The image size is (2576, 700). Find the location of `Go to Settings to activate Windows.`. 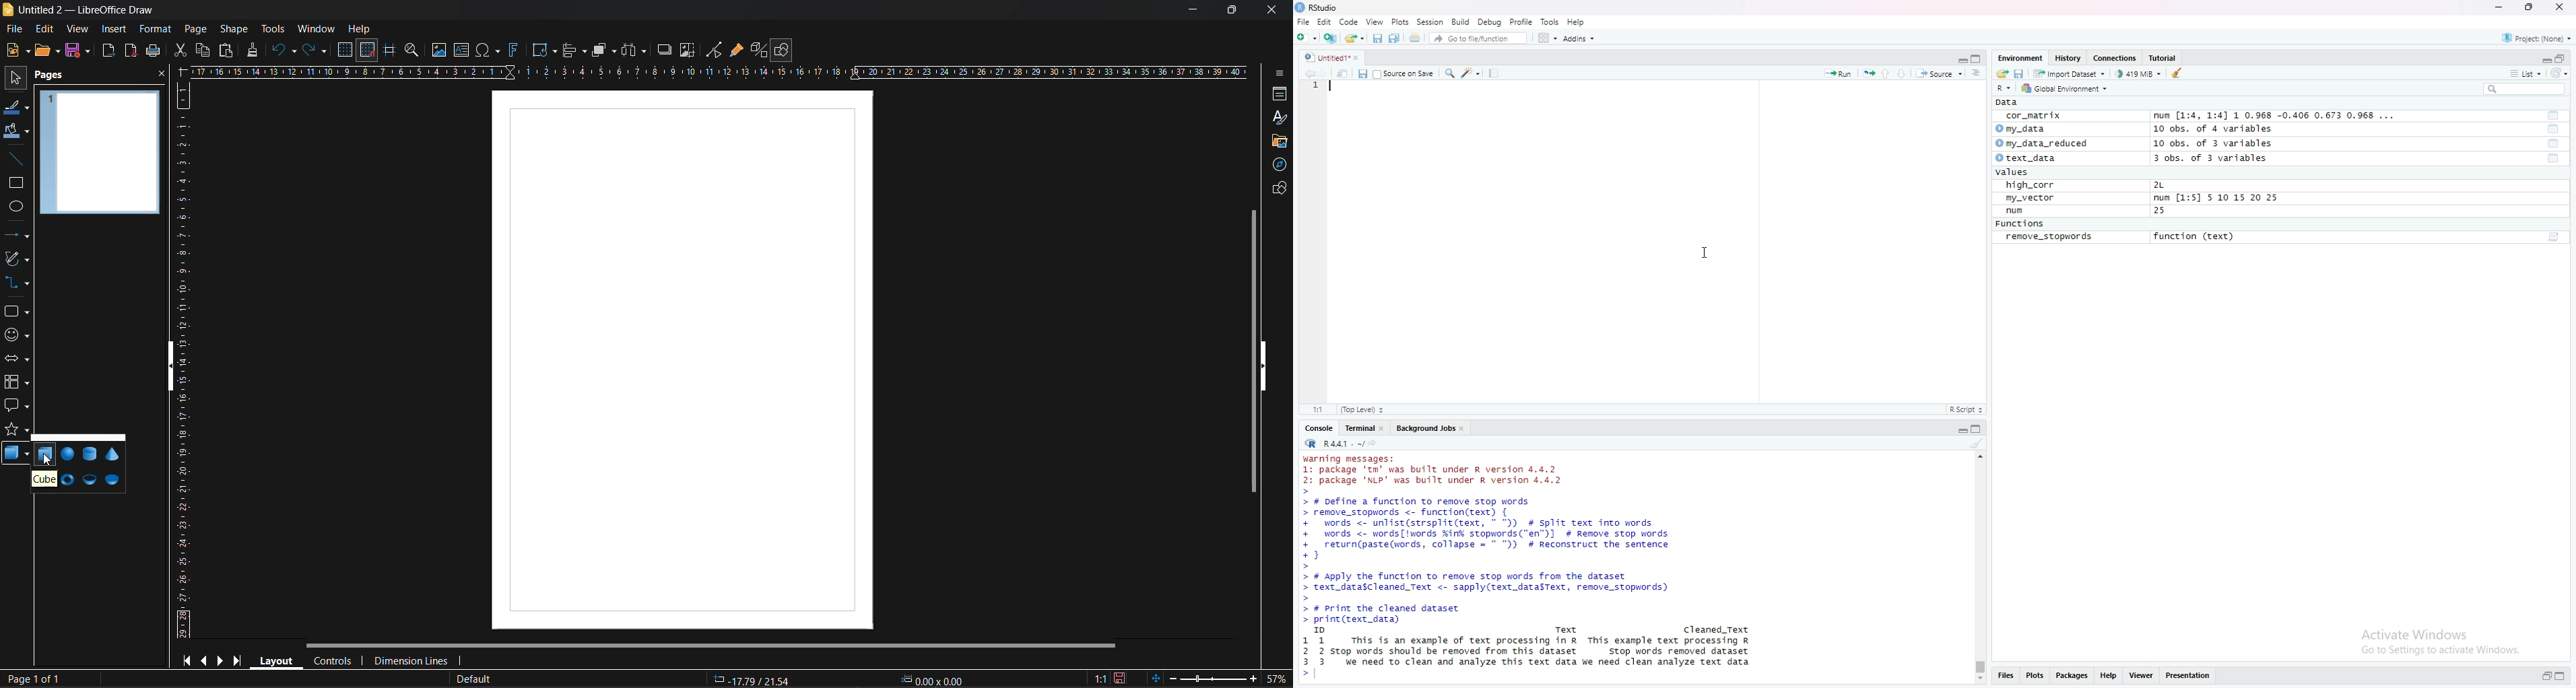

Go to Settings to activate Windows. is located at coordinates (2440, 651).